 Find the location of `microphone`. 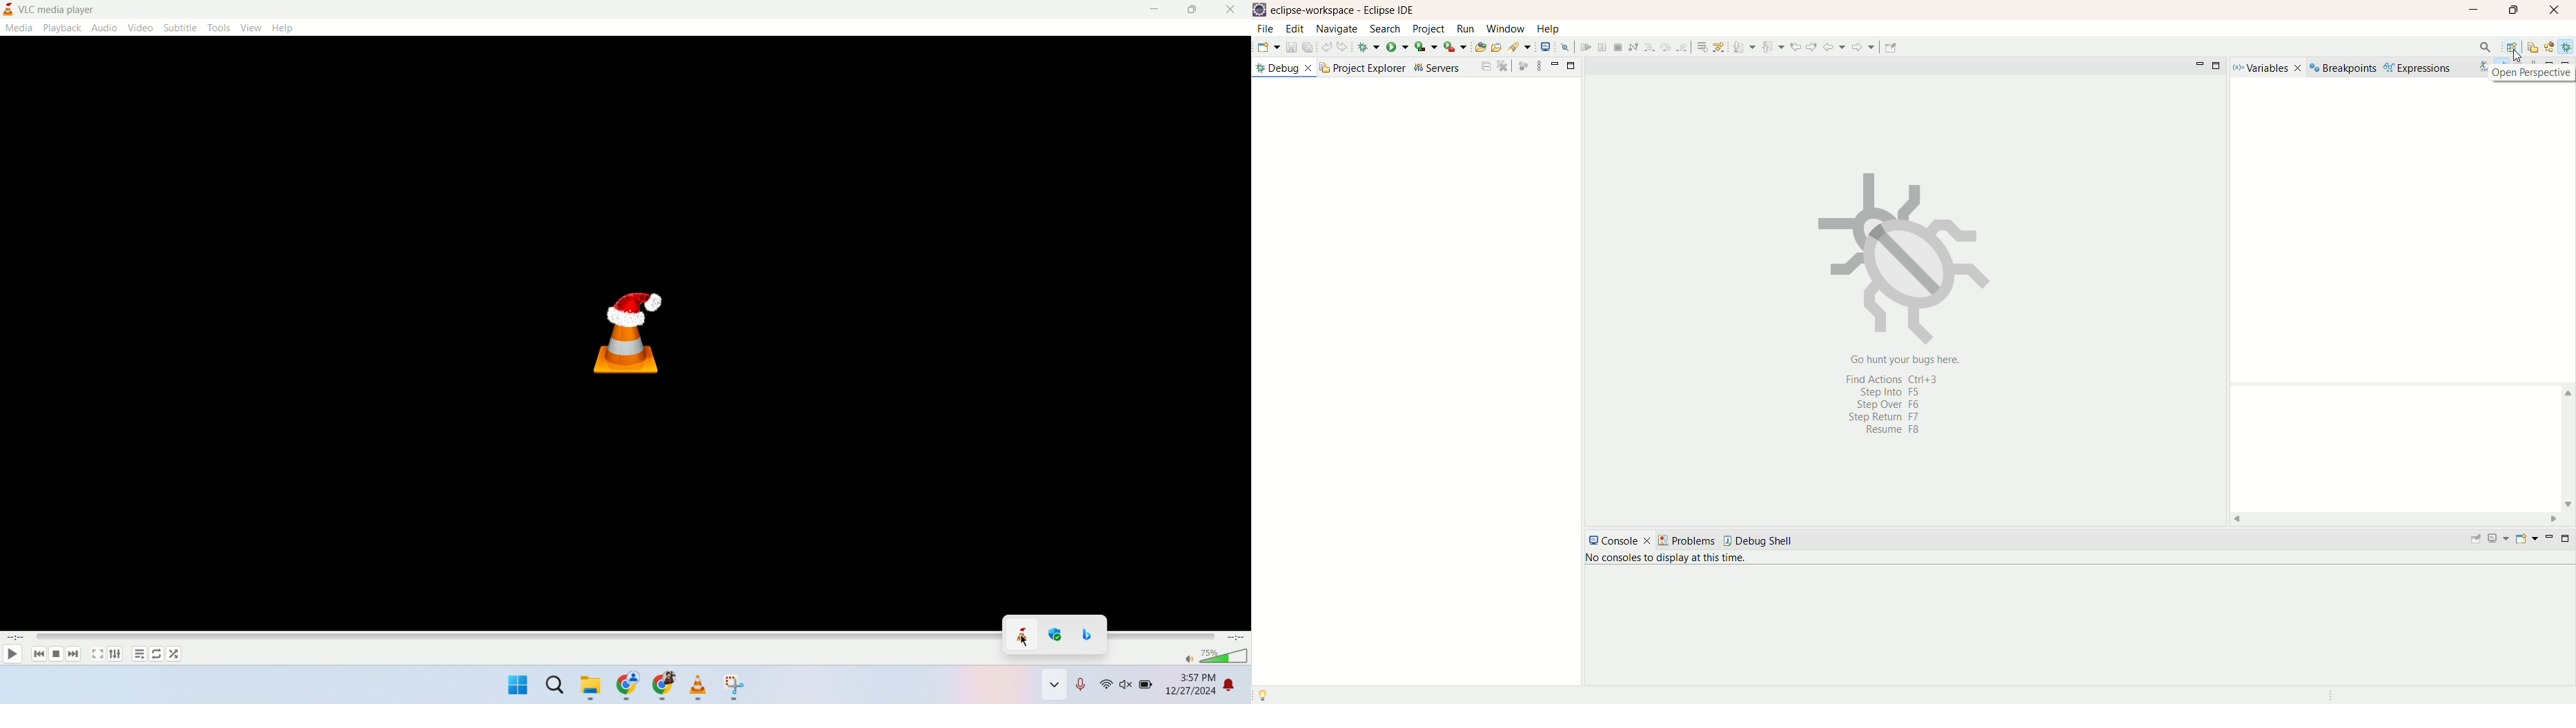

microphone is located at coordinates (1084, 688).